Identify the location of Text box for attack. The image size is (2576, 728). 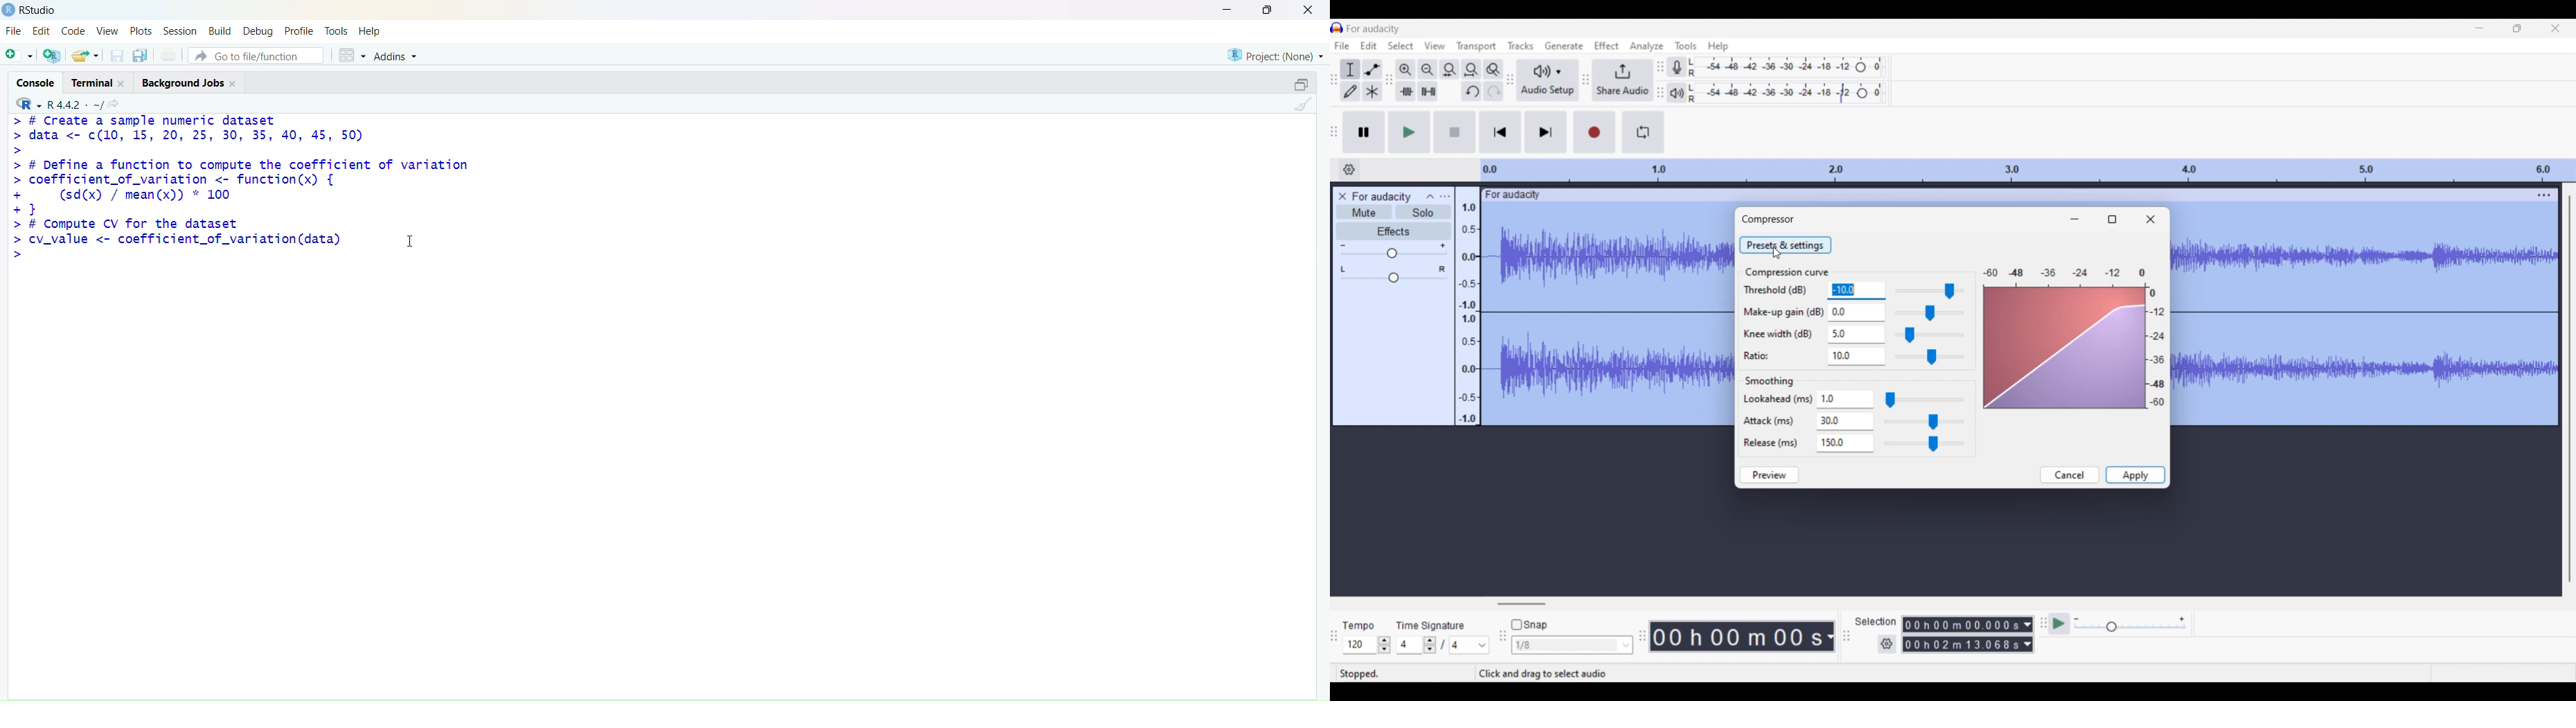
(1847, 421).